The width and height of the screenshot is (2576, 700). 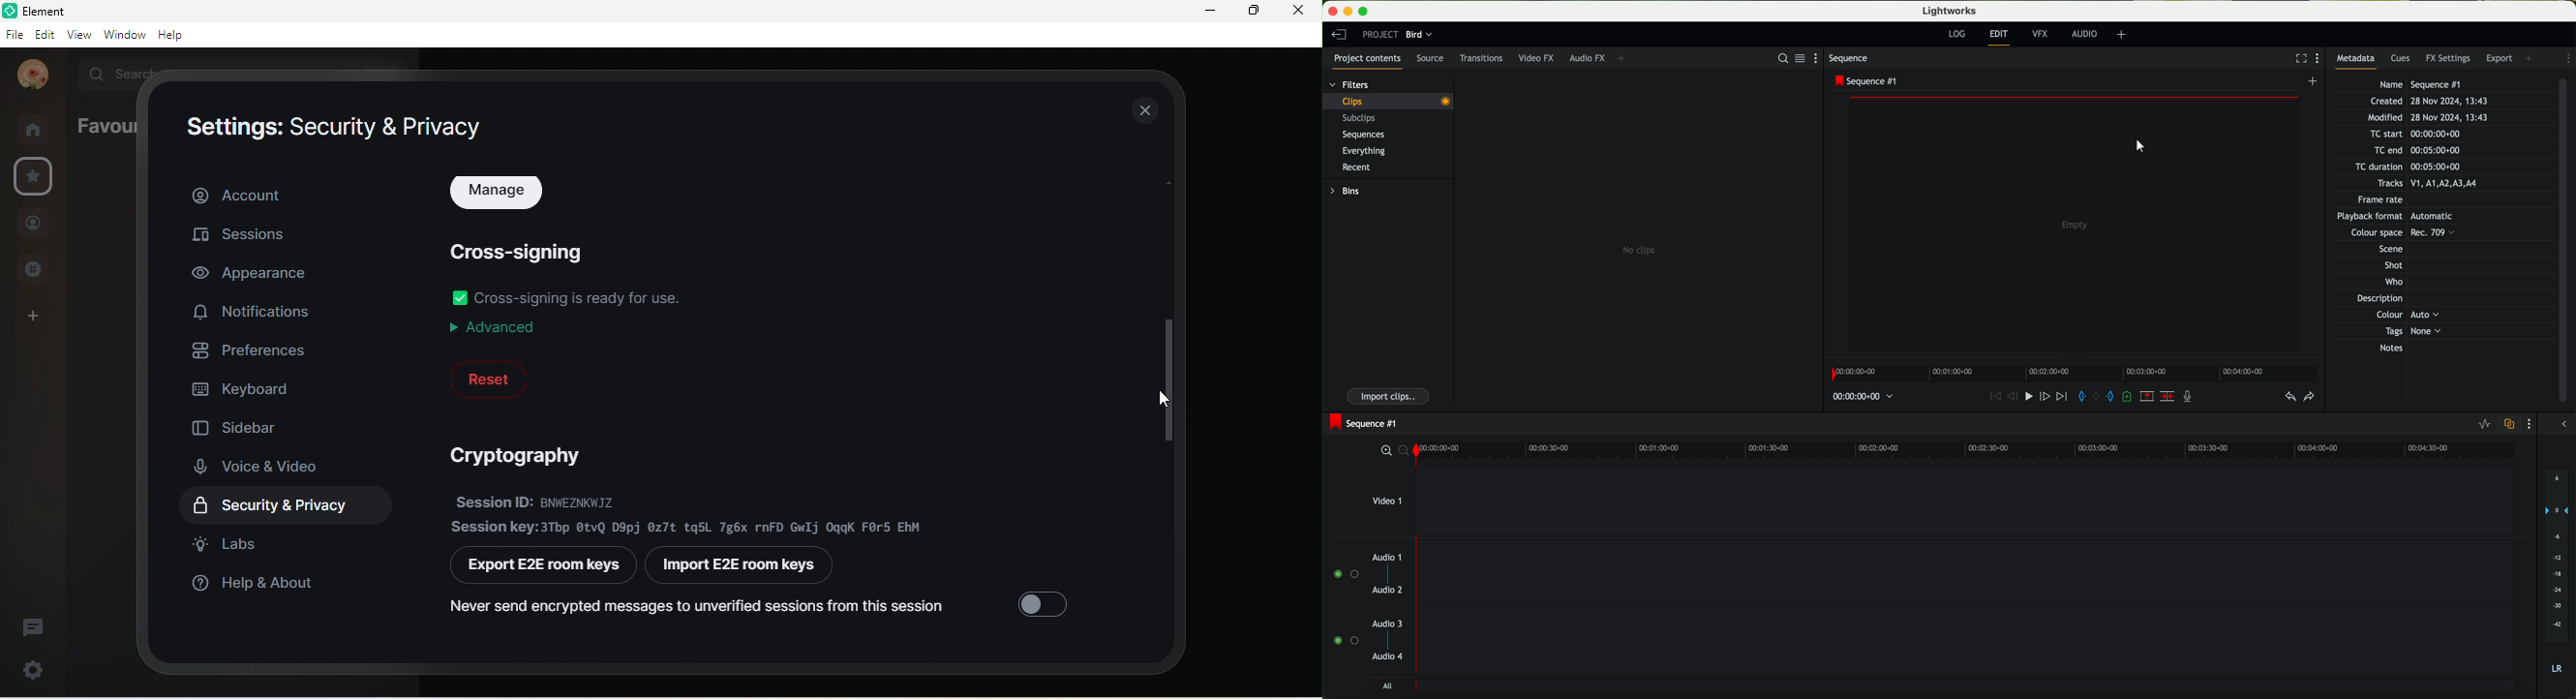 What do you see at coordinates (82, 36) in the screenshot?
I see `view` at bounding box center [82, 36].